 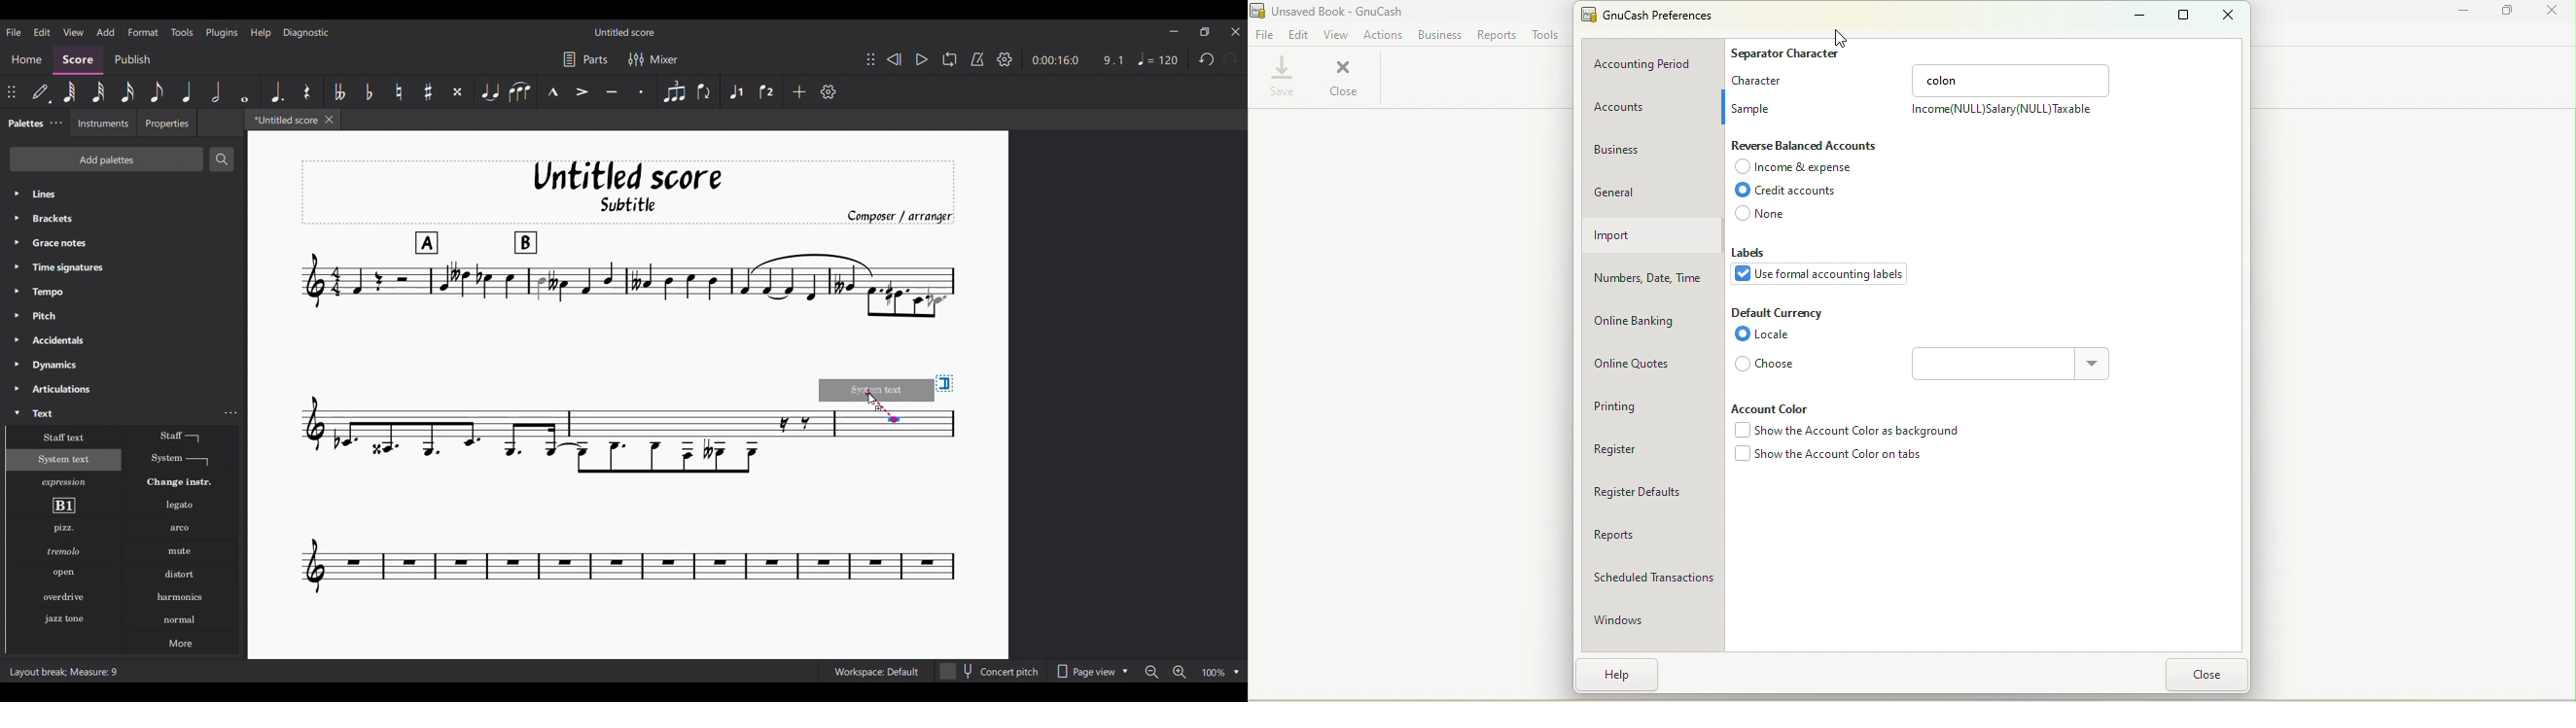 What do you see at coordinates (98, 92) in the screenshot?
I see `32nd note` at bounding box center [98, 92].